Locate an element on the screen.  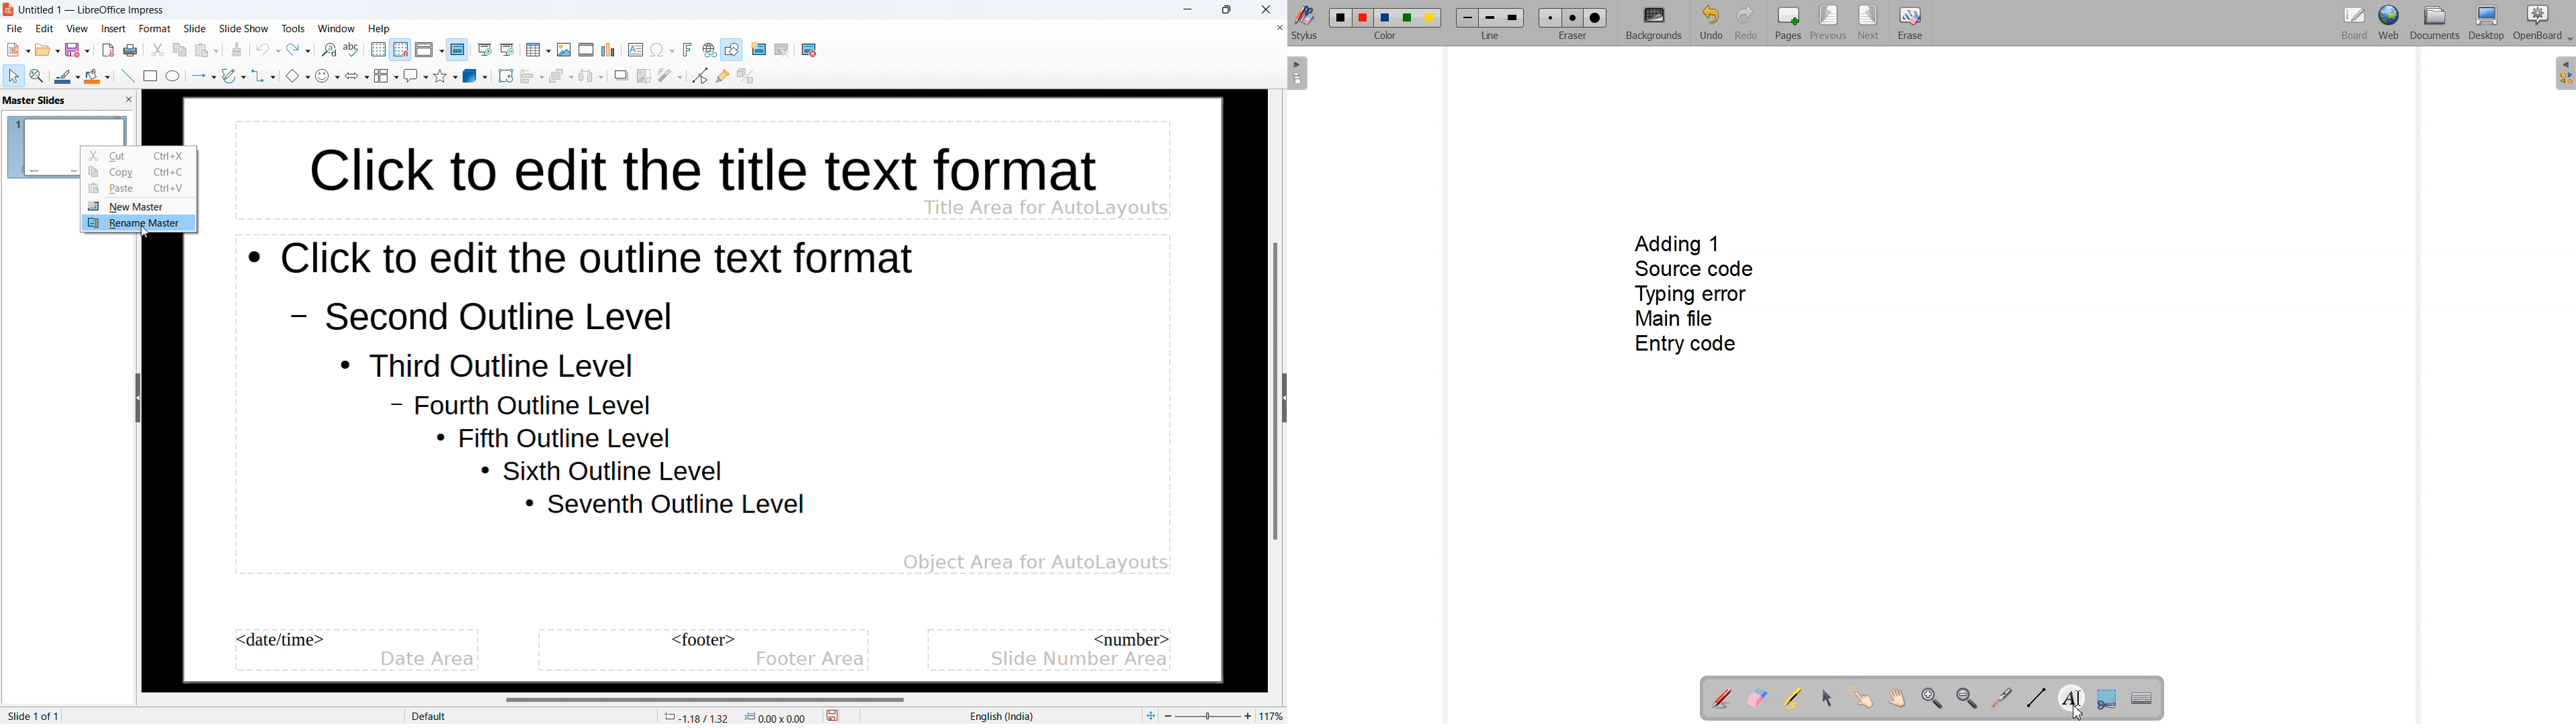
Fifth outline level is located at coordinates (558, 438).